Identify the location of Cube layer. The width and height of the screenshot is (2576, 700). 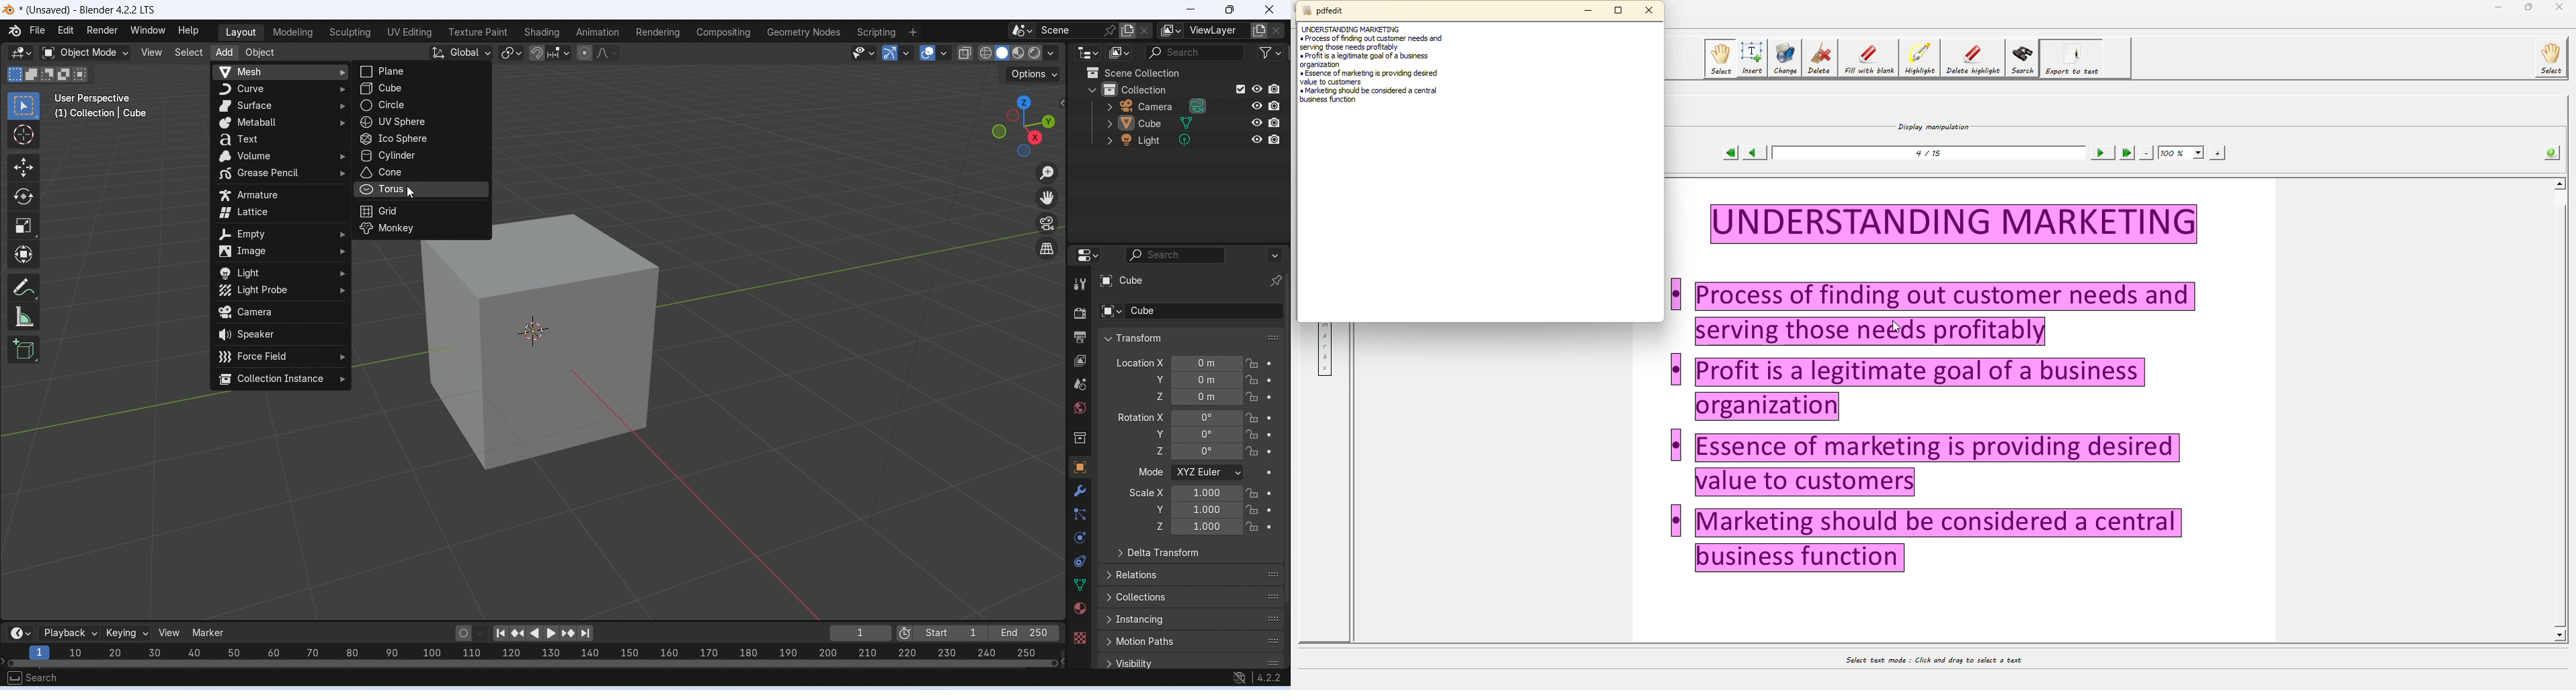
(1192, 280).